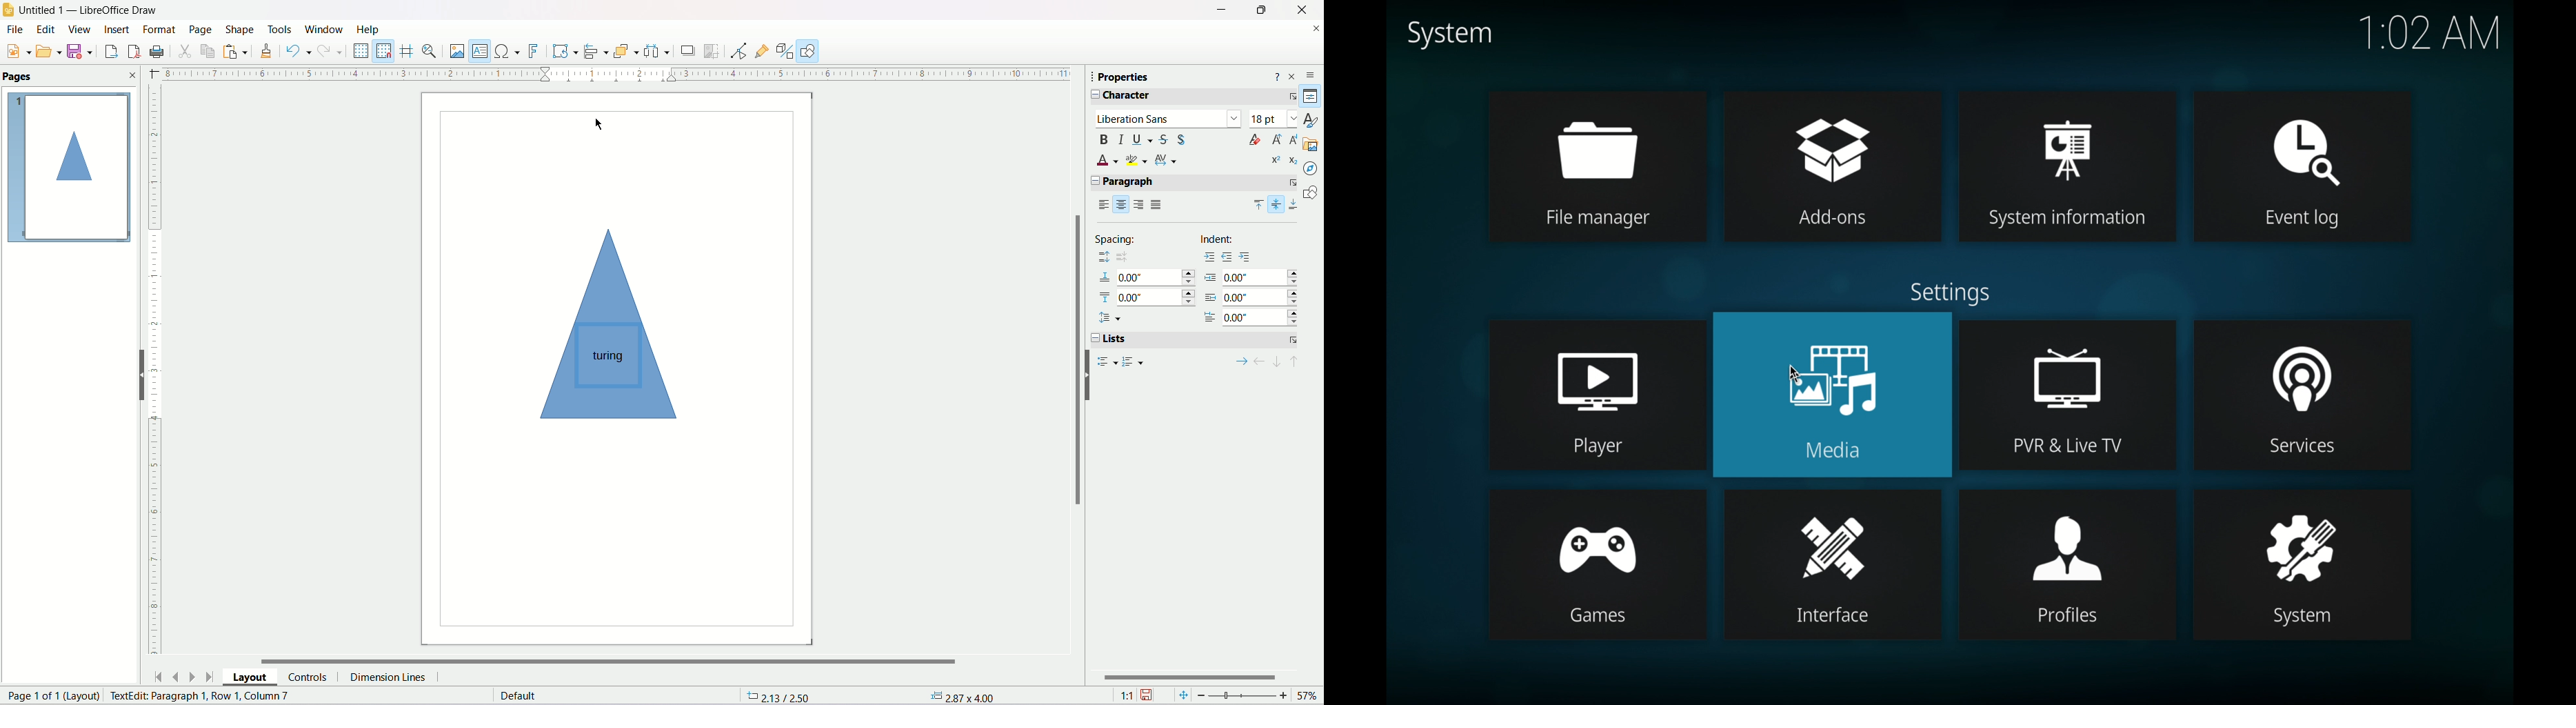  Describe the element at coordinates (159, 28) in the screenshot. I see `Format` at that location.